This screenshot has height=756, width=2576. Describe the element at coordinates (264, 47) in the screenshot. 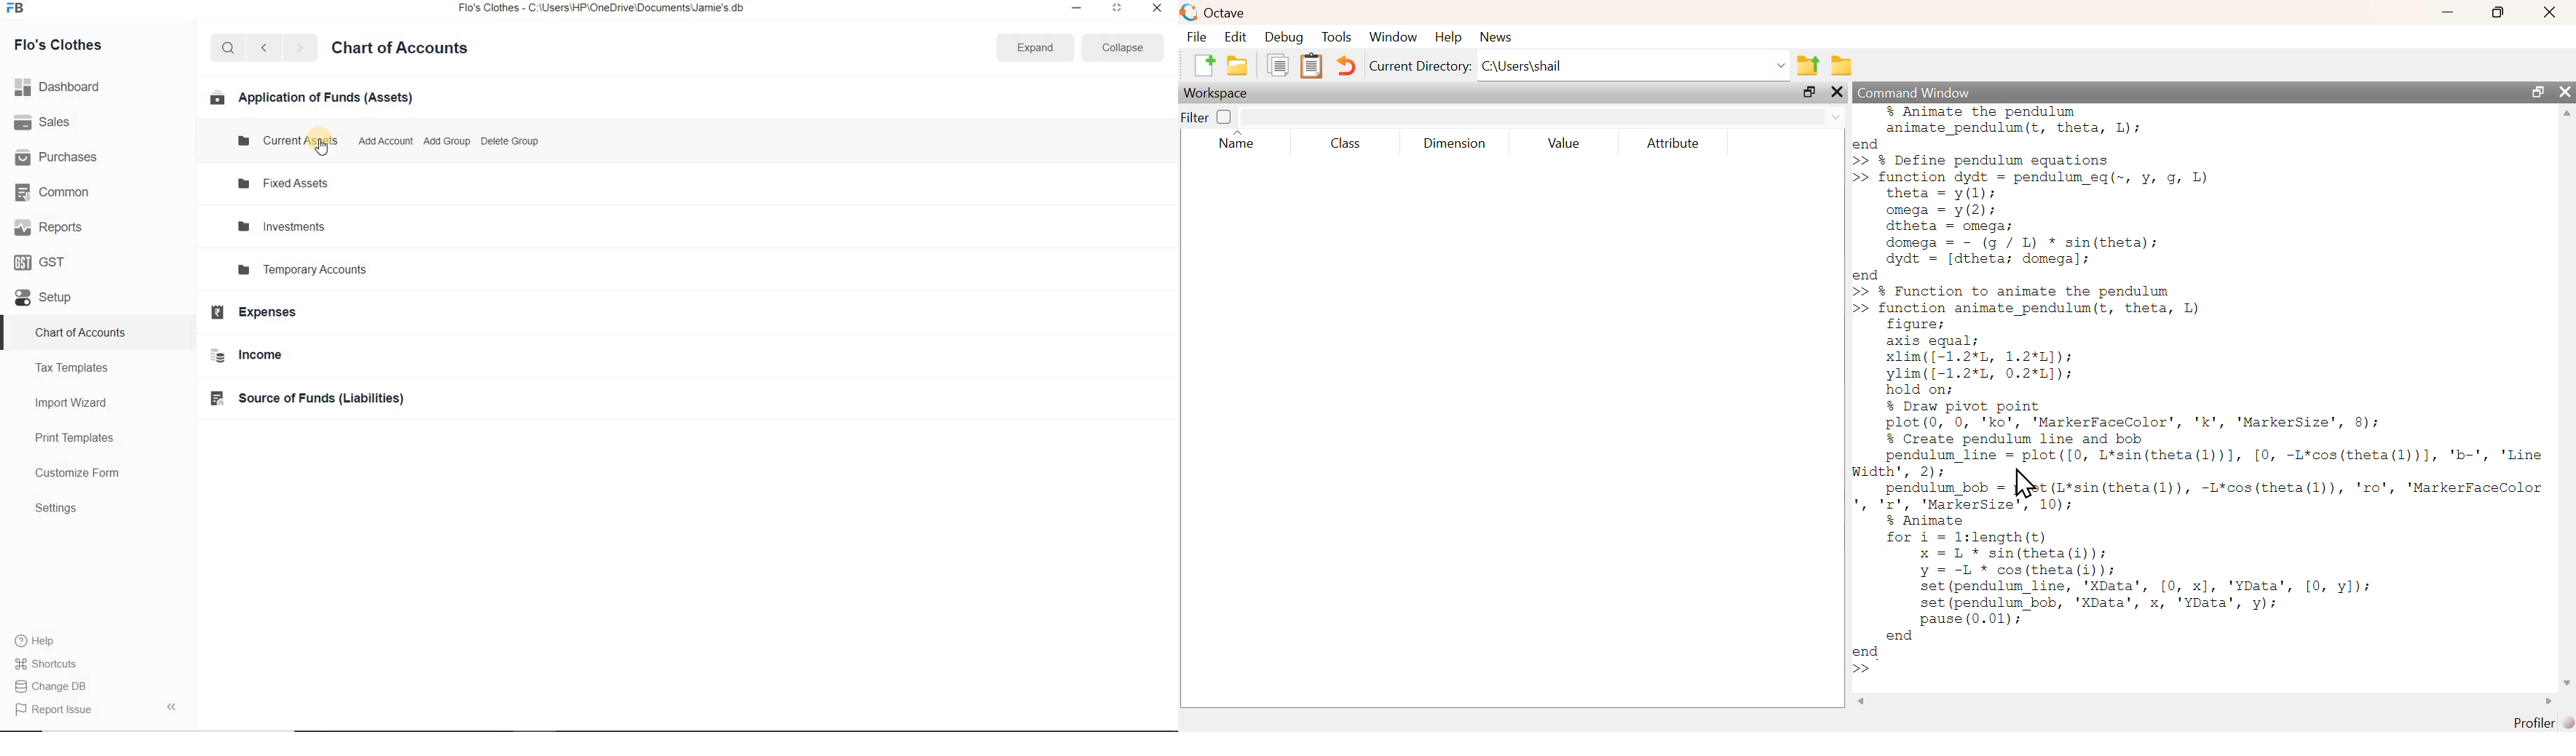

I see `back` at that location.